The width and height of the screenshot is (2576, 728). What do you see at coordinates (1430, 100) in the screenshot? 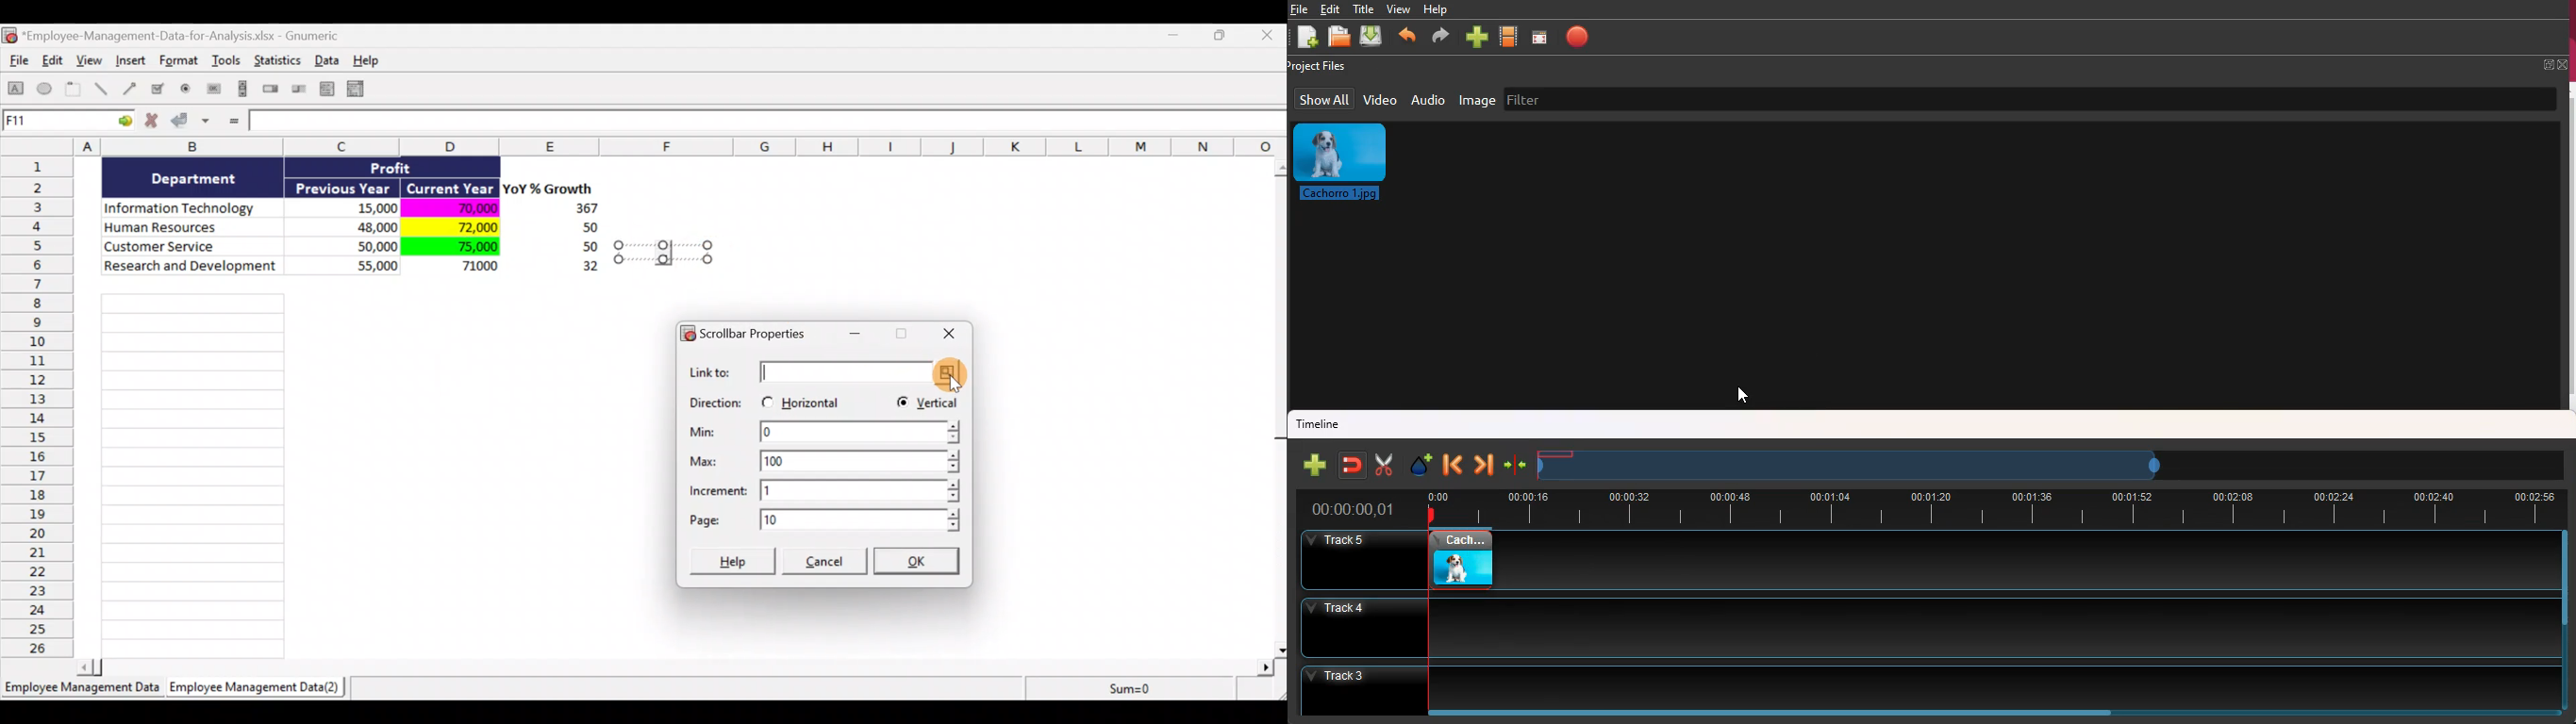
I see `audio` at bounding box center [1430, 100].